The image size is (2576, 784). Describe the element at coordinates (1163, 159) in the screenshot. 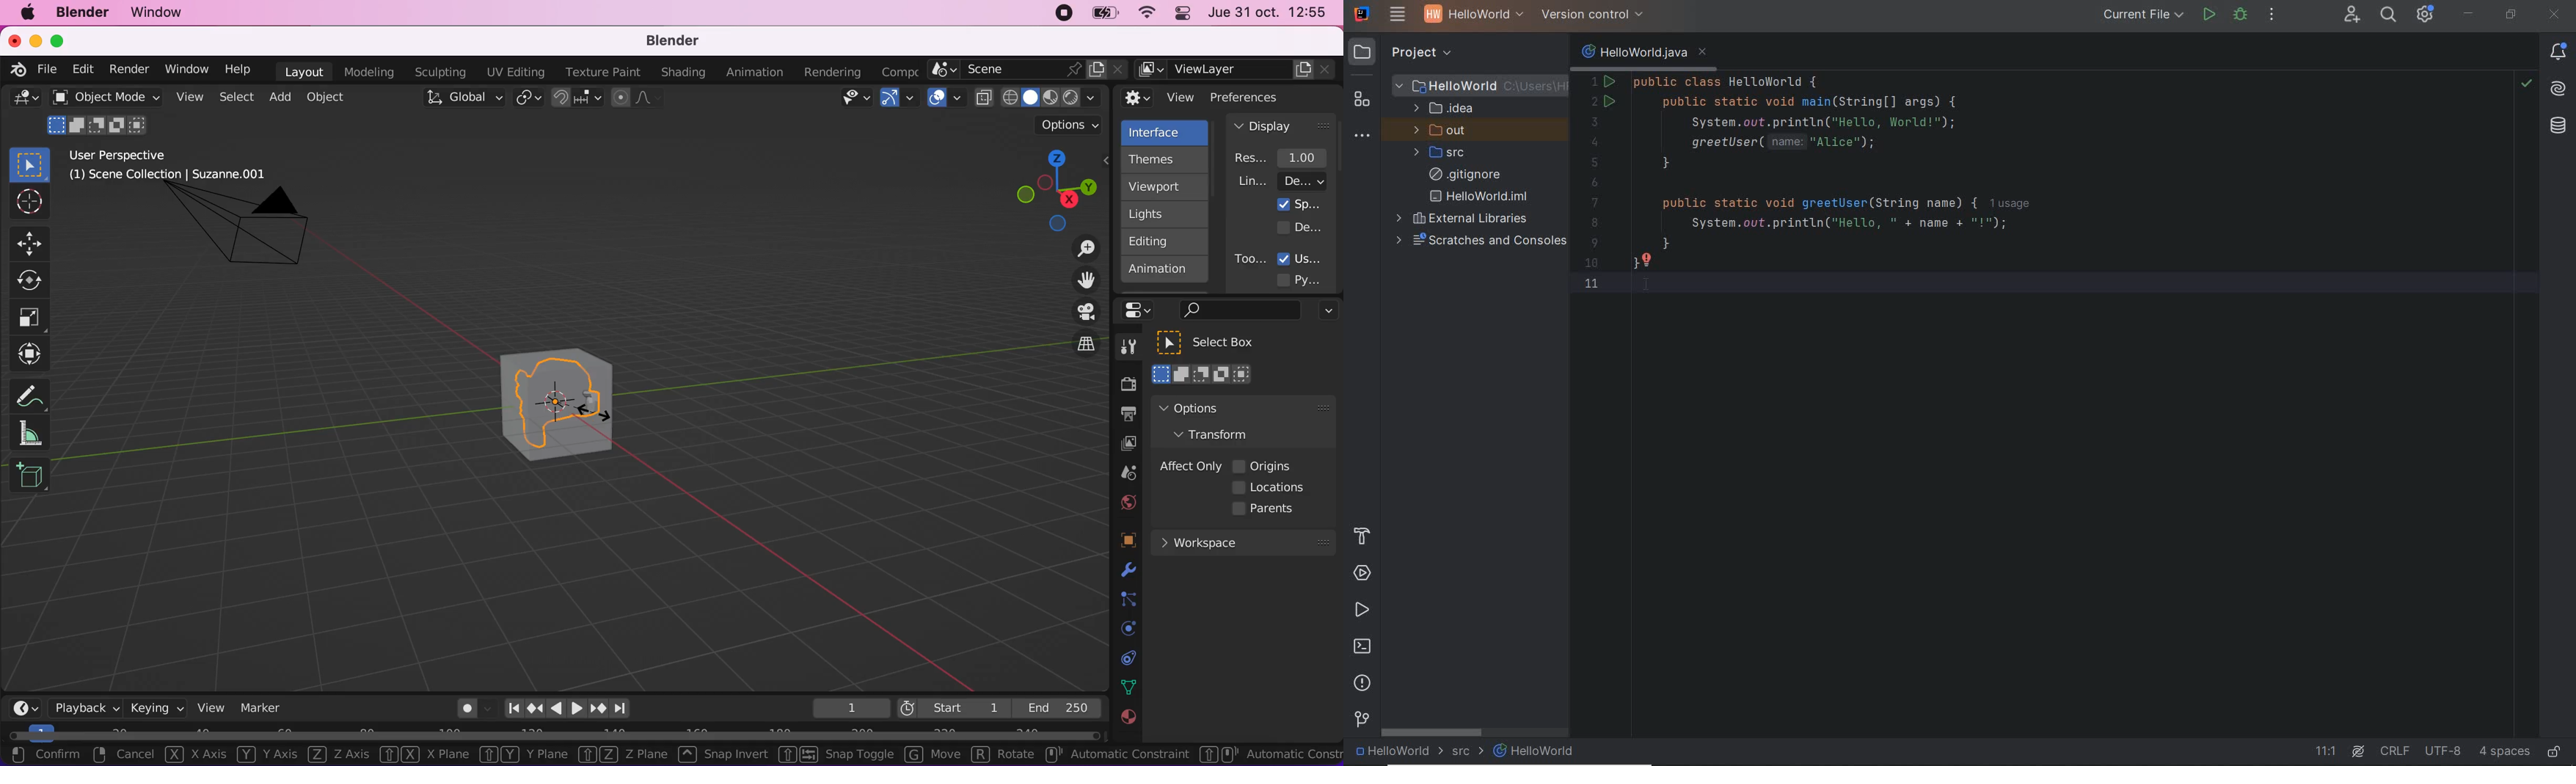

I see `themes` at that location.